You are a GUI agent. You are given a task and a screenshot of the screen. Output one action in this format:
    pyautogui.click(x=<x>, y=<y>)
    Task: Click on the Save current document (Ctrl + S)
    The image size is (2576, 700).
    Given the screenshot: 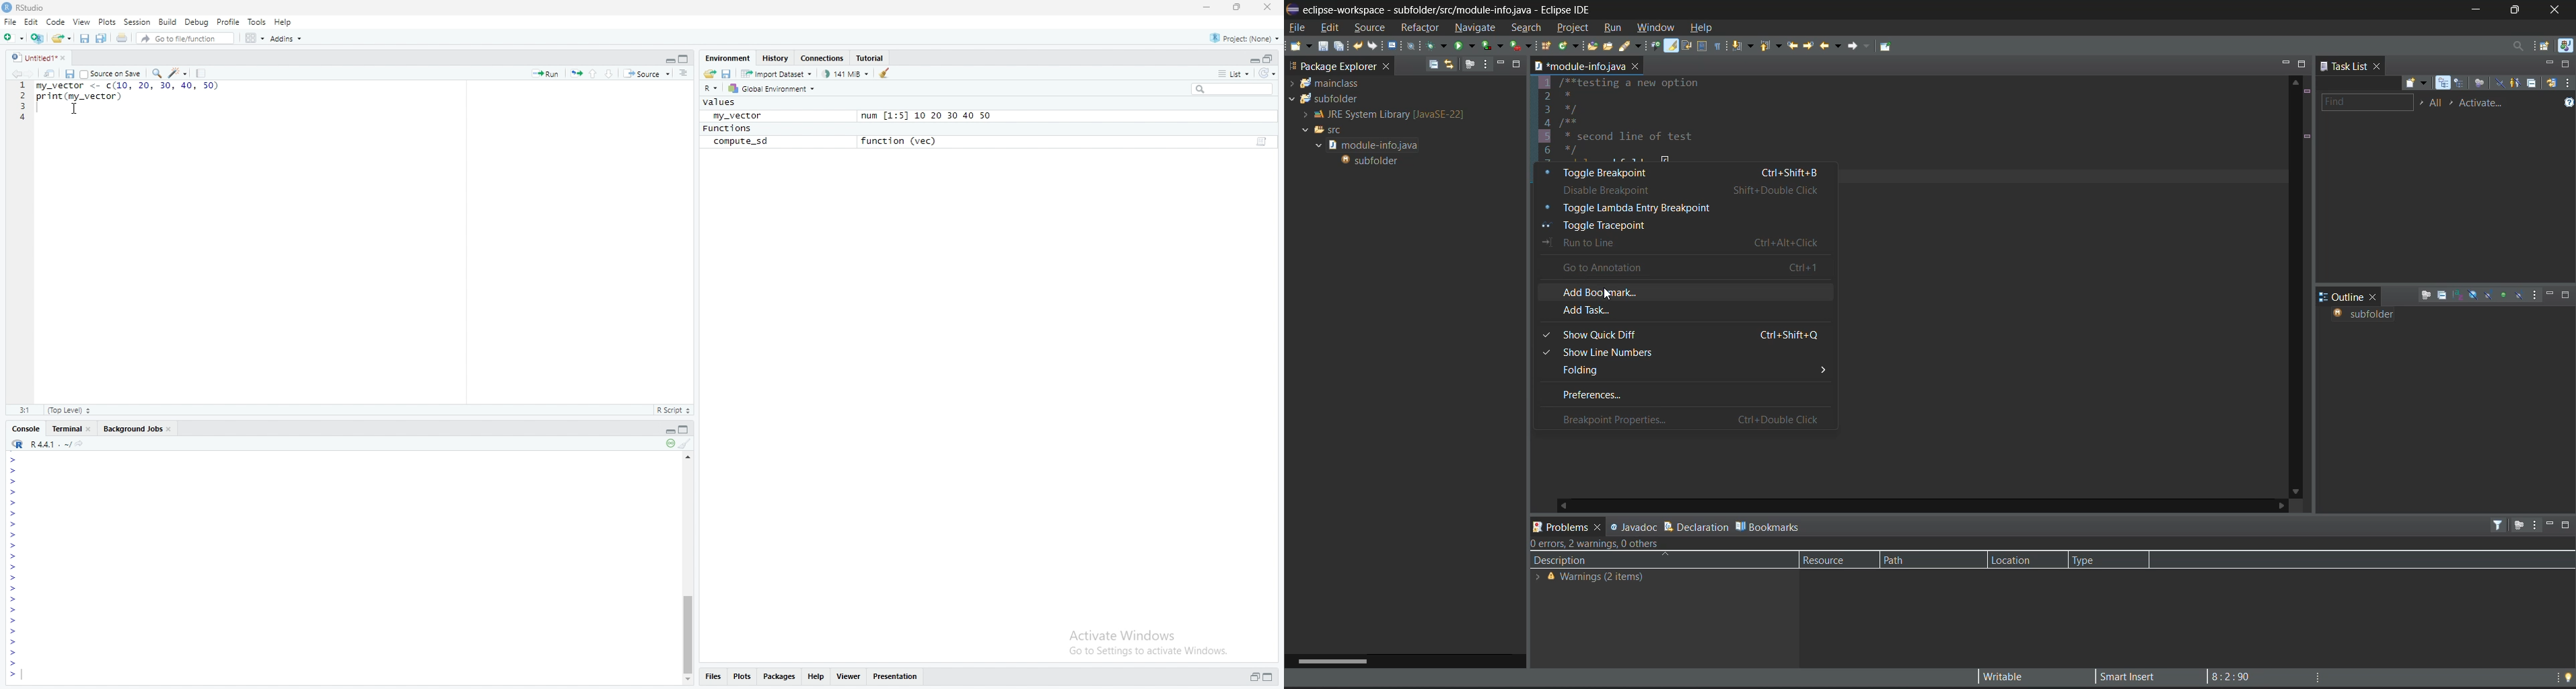 What is the action you would take?
    pyautogui.click(x=70, y=74)
    